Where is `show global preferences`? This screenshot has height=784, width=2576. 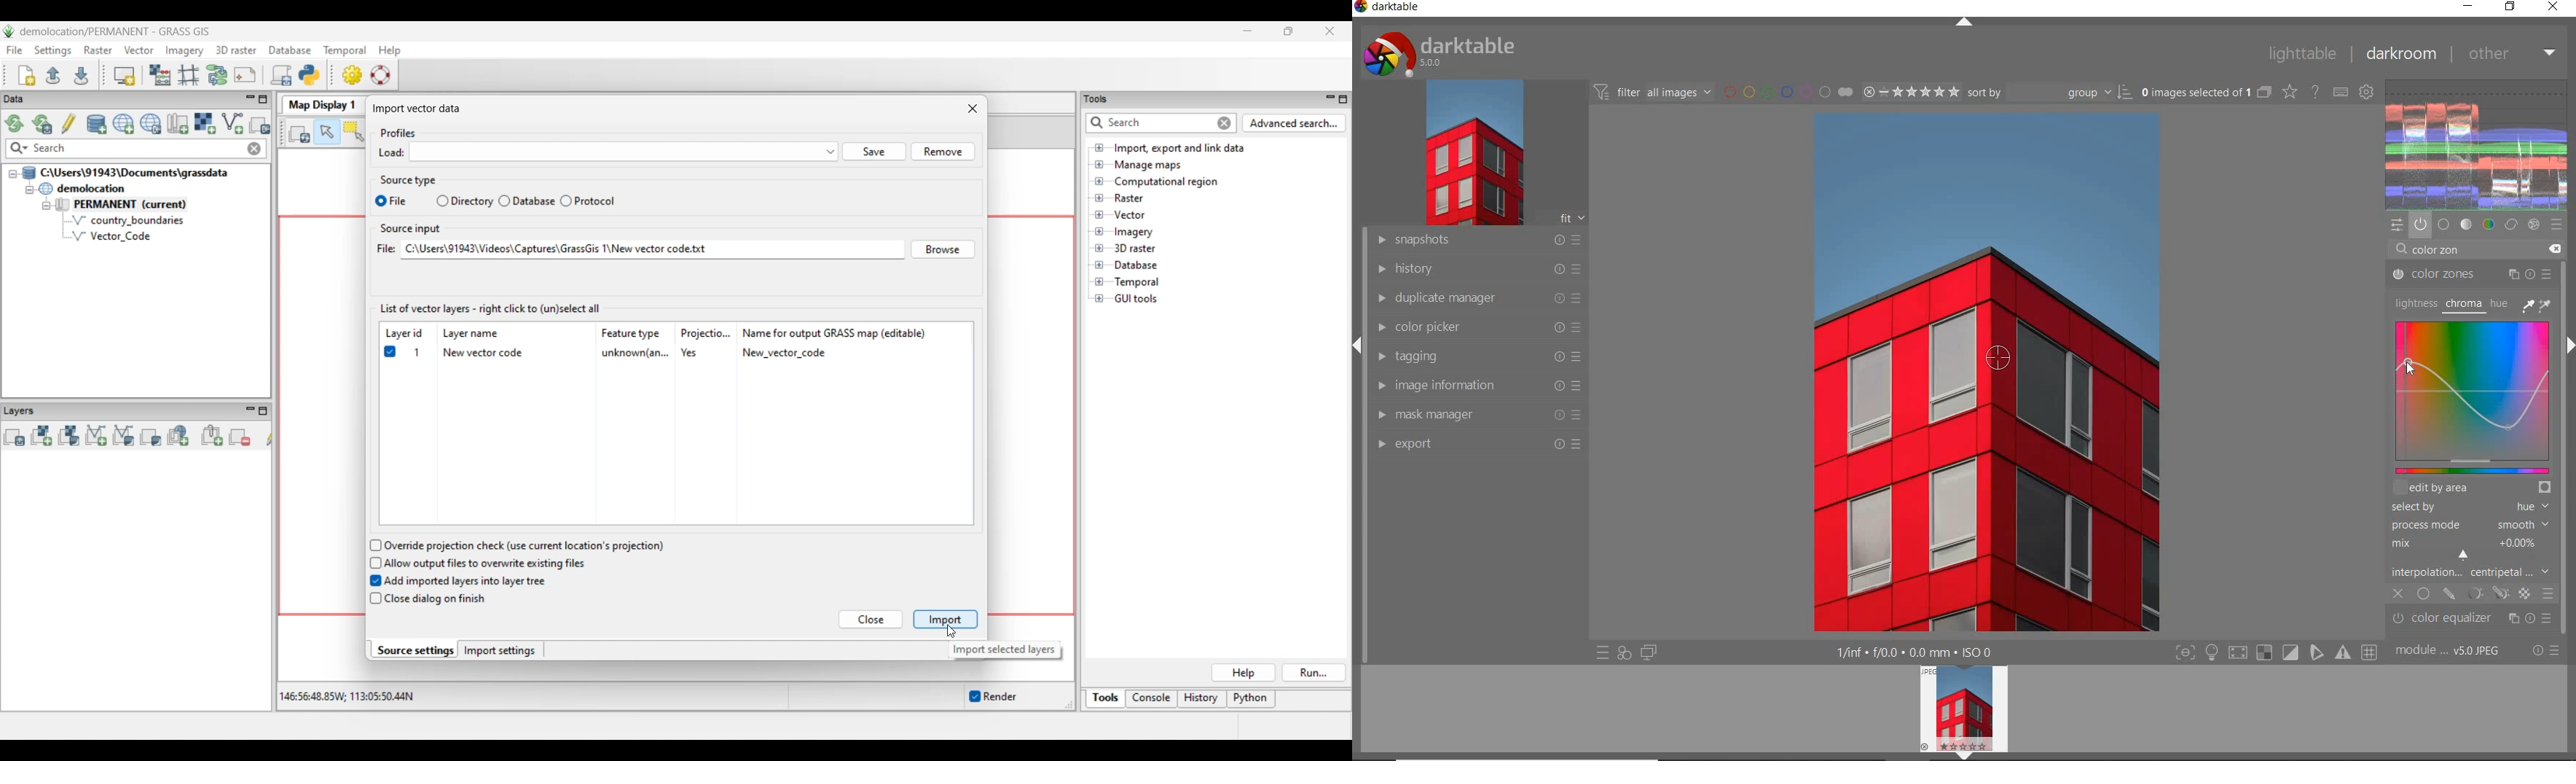 show global preferences is located at coordinates (2368, 93).